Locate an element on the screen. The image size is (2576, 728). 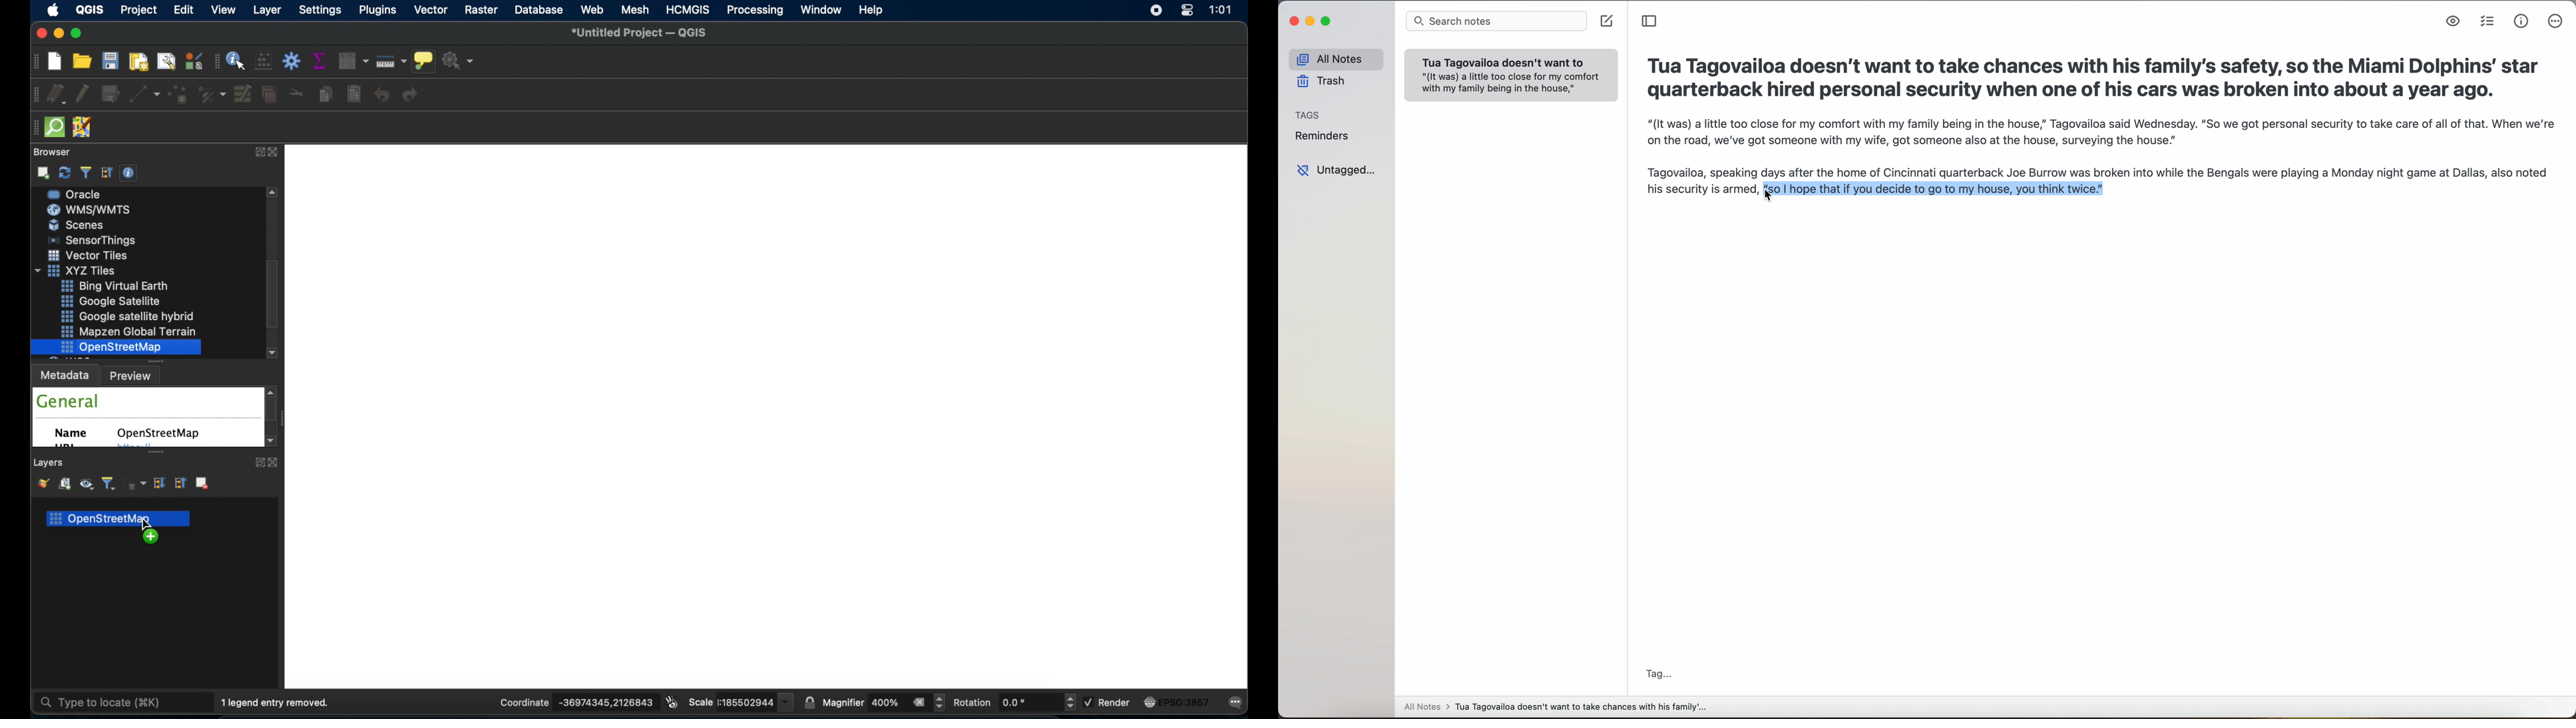
toggle extents and mouse position display is located at coordinates (672, 701).